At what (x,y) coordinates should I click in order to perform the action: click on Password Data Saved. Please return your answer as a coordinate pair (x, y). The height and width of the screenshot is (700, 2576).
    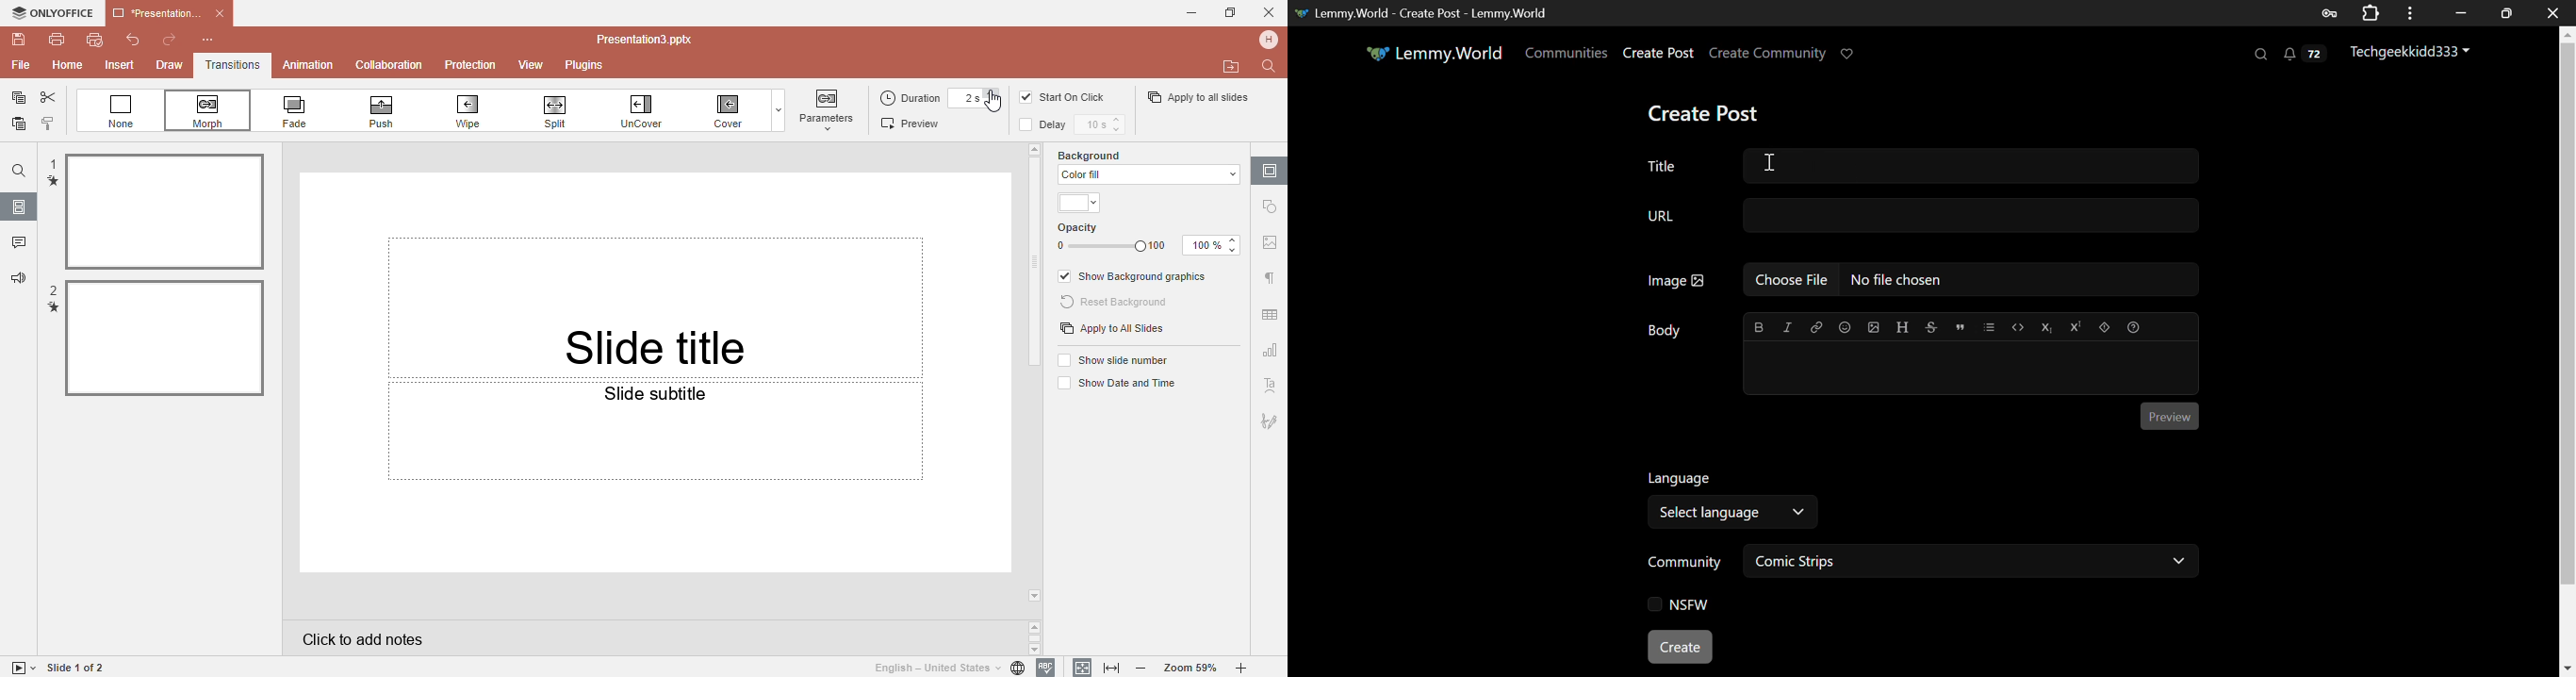
    Looking at the image, I should click on (2331, 12).